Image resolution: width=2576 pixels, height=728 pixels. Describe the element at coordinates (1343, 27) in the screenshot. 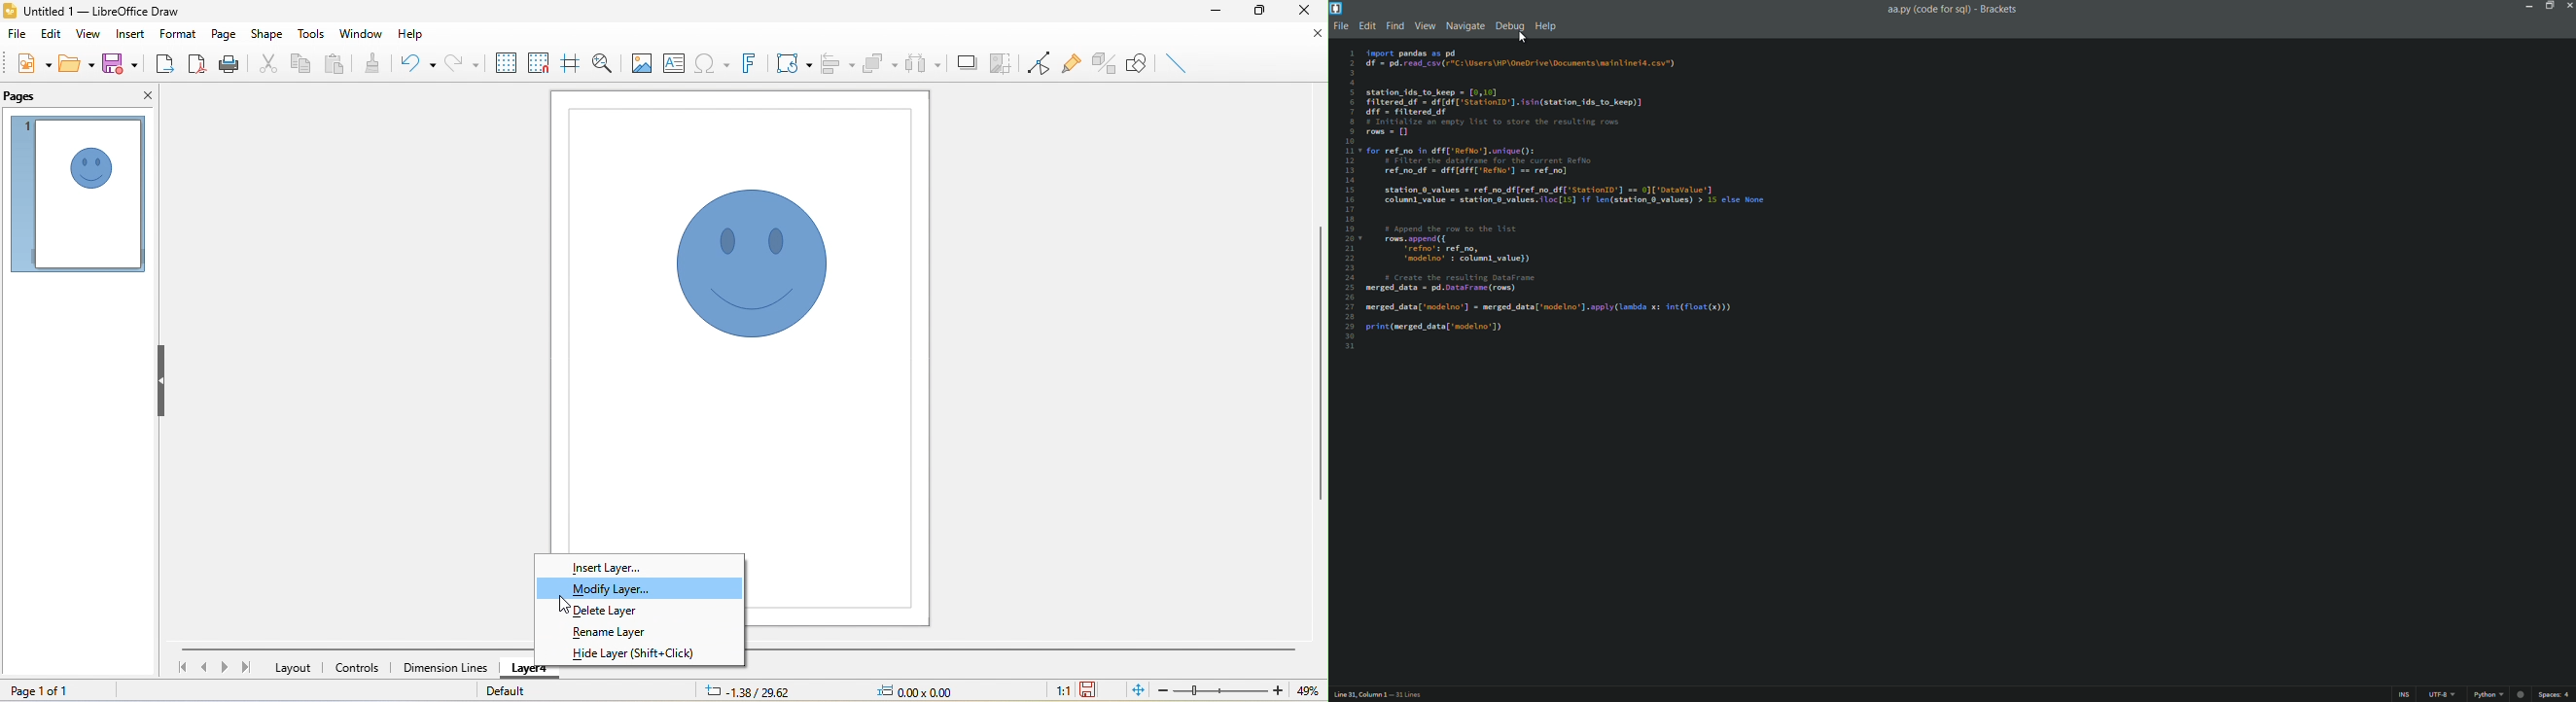

I see `file menu` at that location.